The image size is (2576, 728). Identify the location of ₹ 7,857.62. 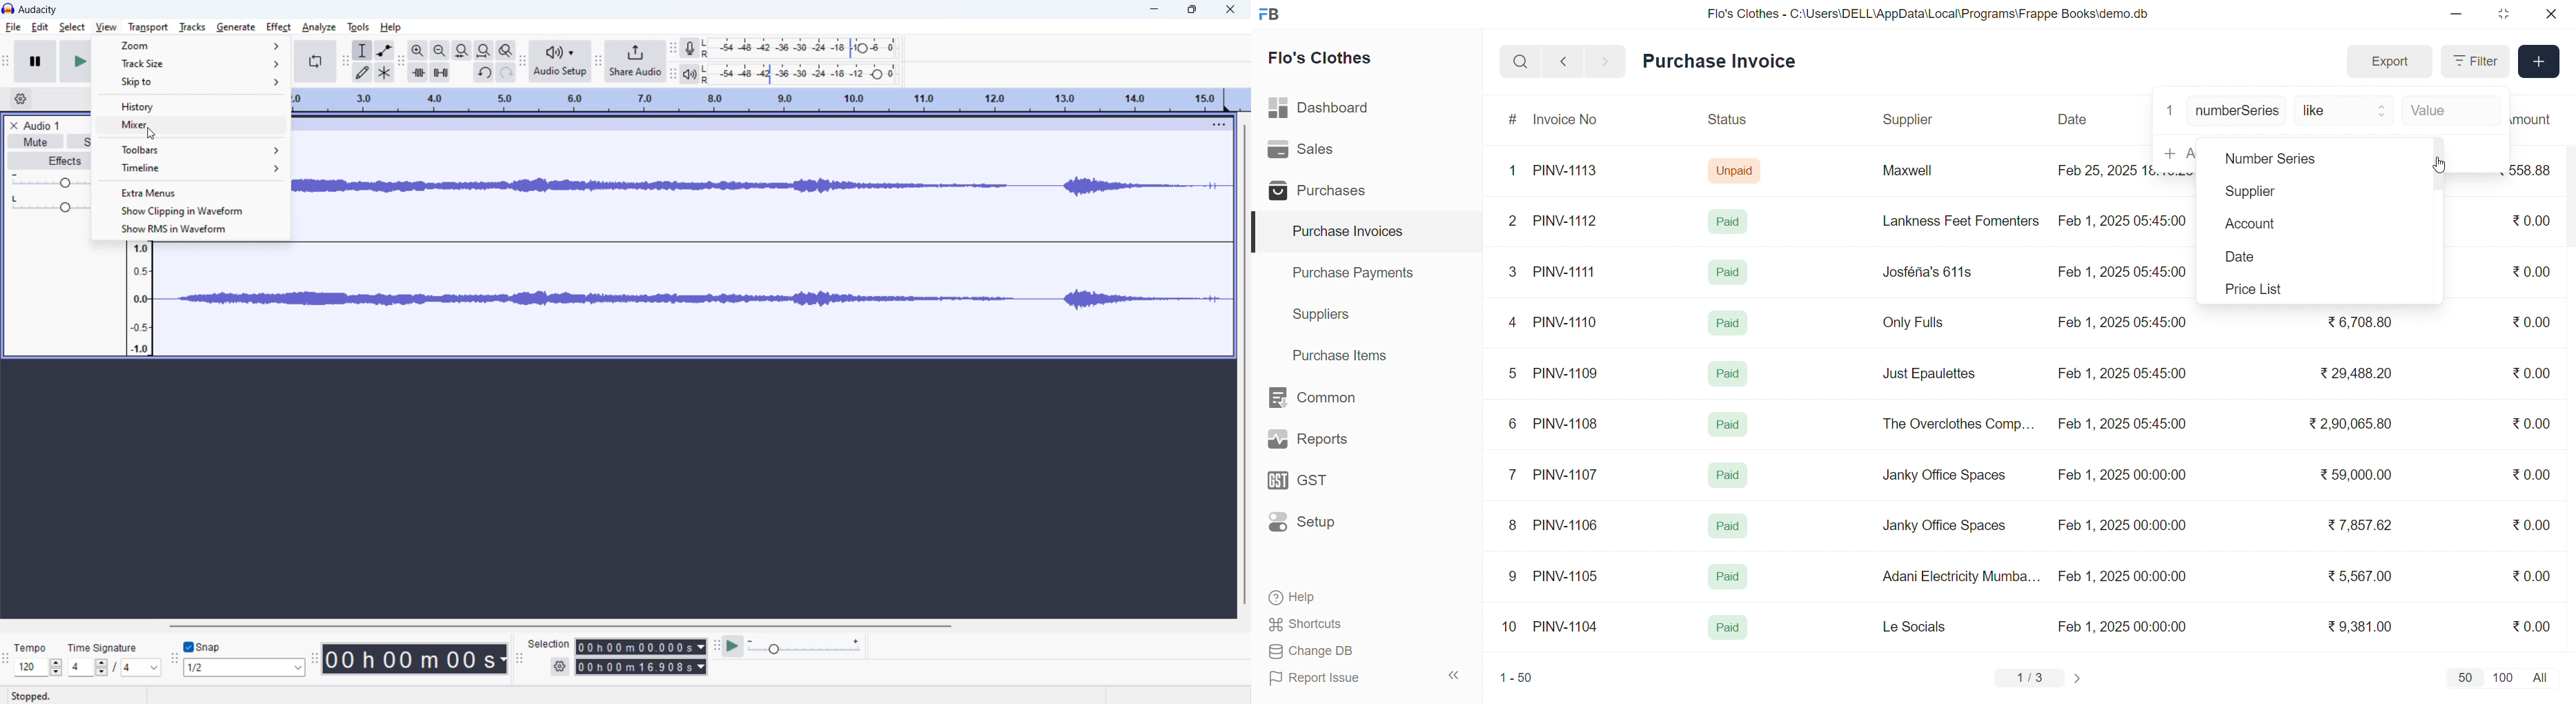
(2361, 525).